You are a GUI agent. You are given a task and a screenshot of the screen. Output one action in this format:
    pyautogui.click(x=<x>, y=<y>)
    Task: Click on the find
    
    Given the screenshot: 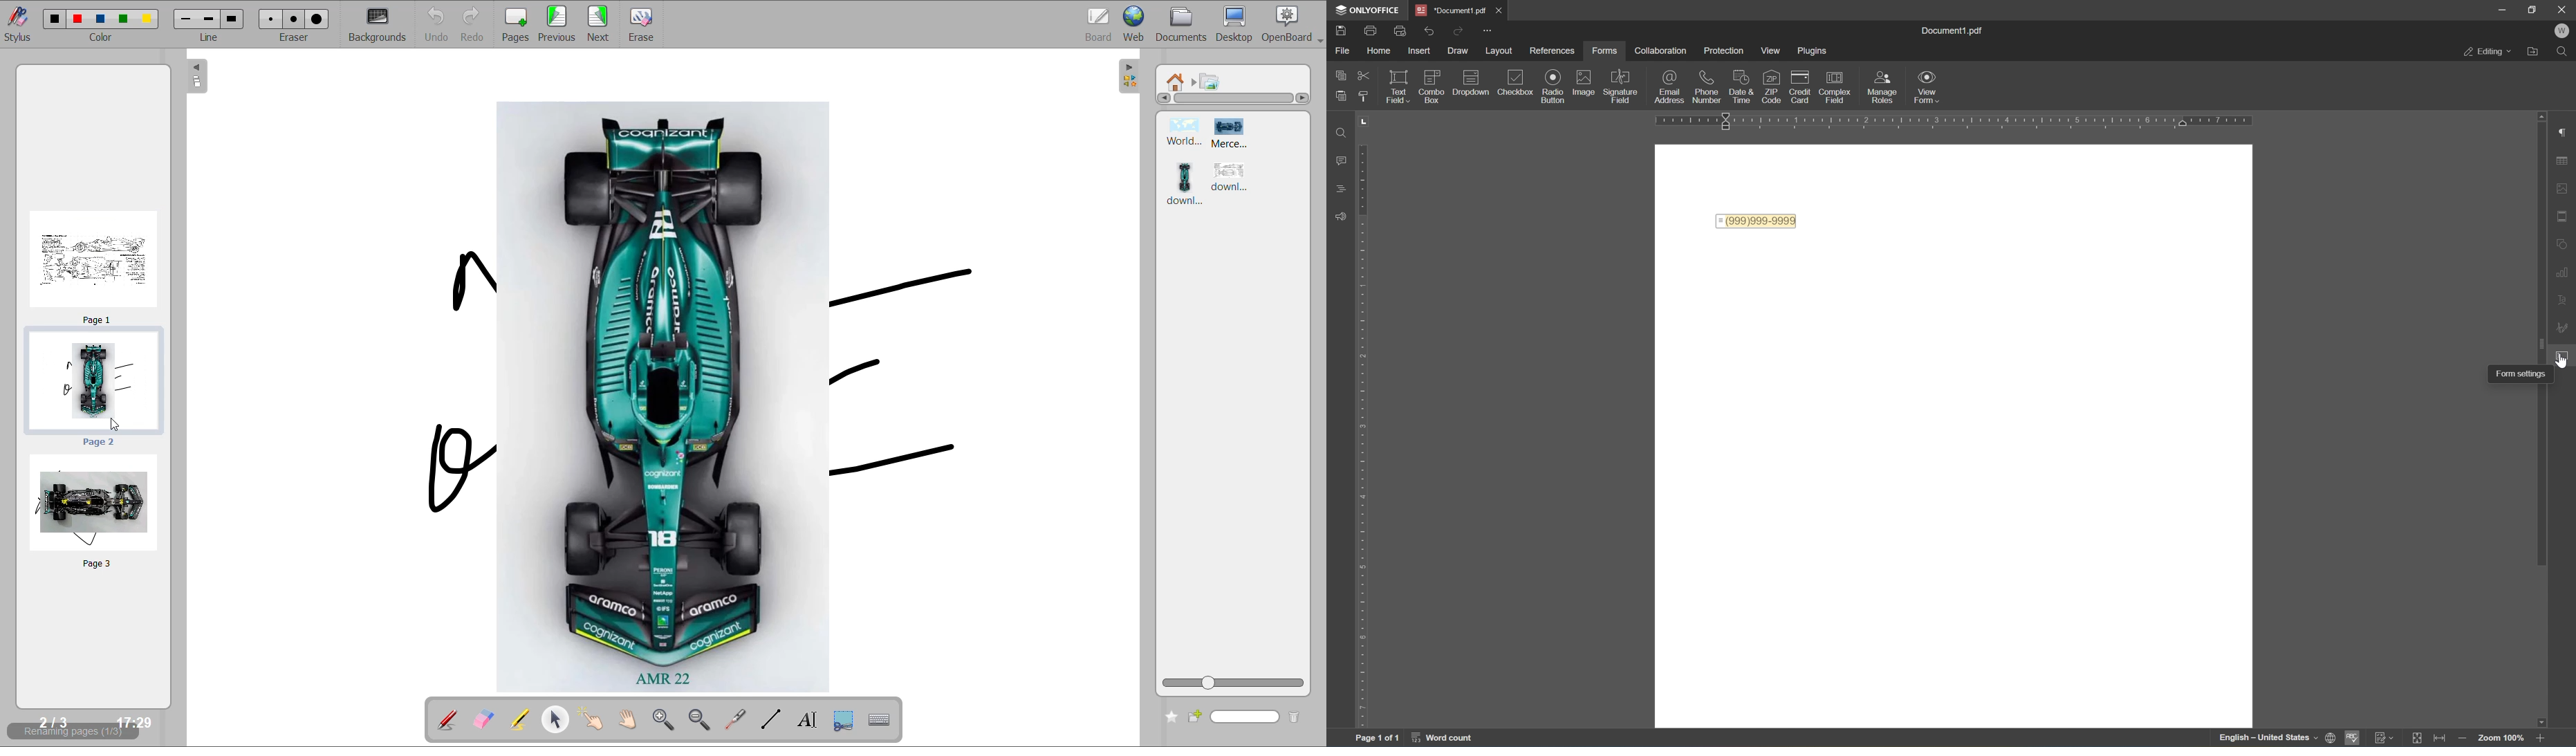 What is the action you would take?
    pyautogui.click(x=1336, y=133)
    